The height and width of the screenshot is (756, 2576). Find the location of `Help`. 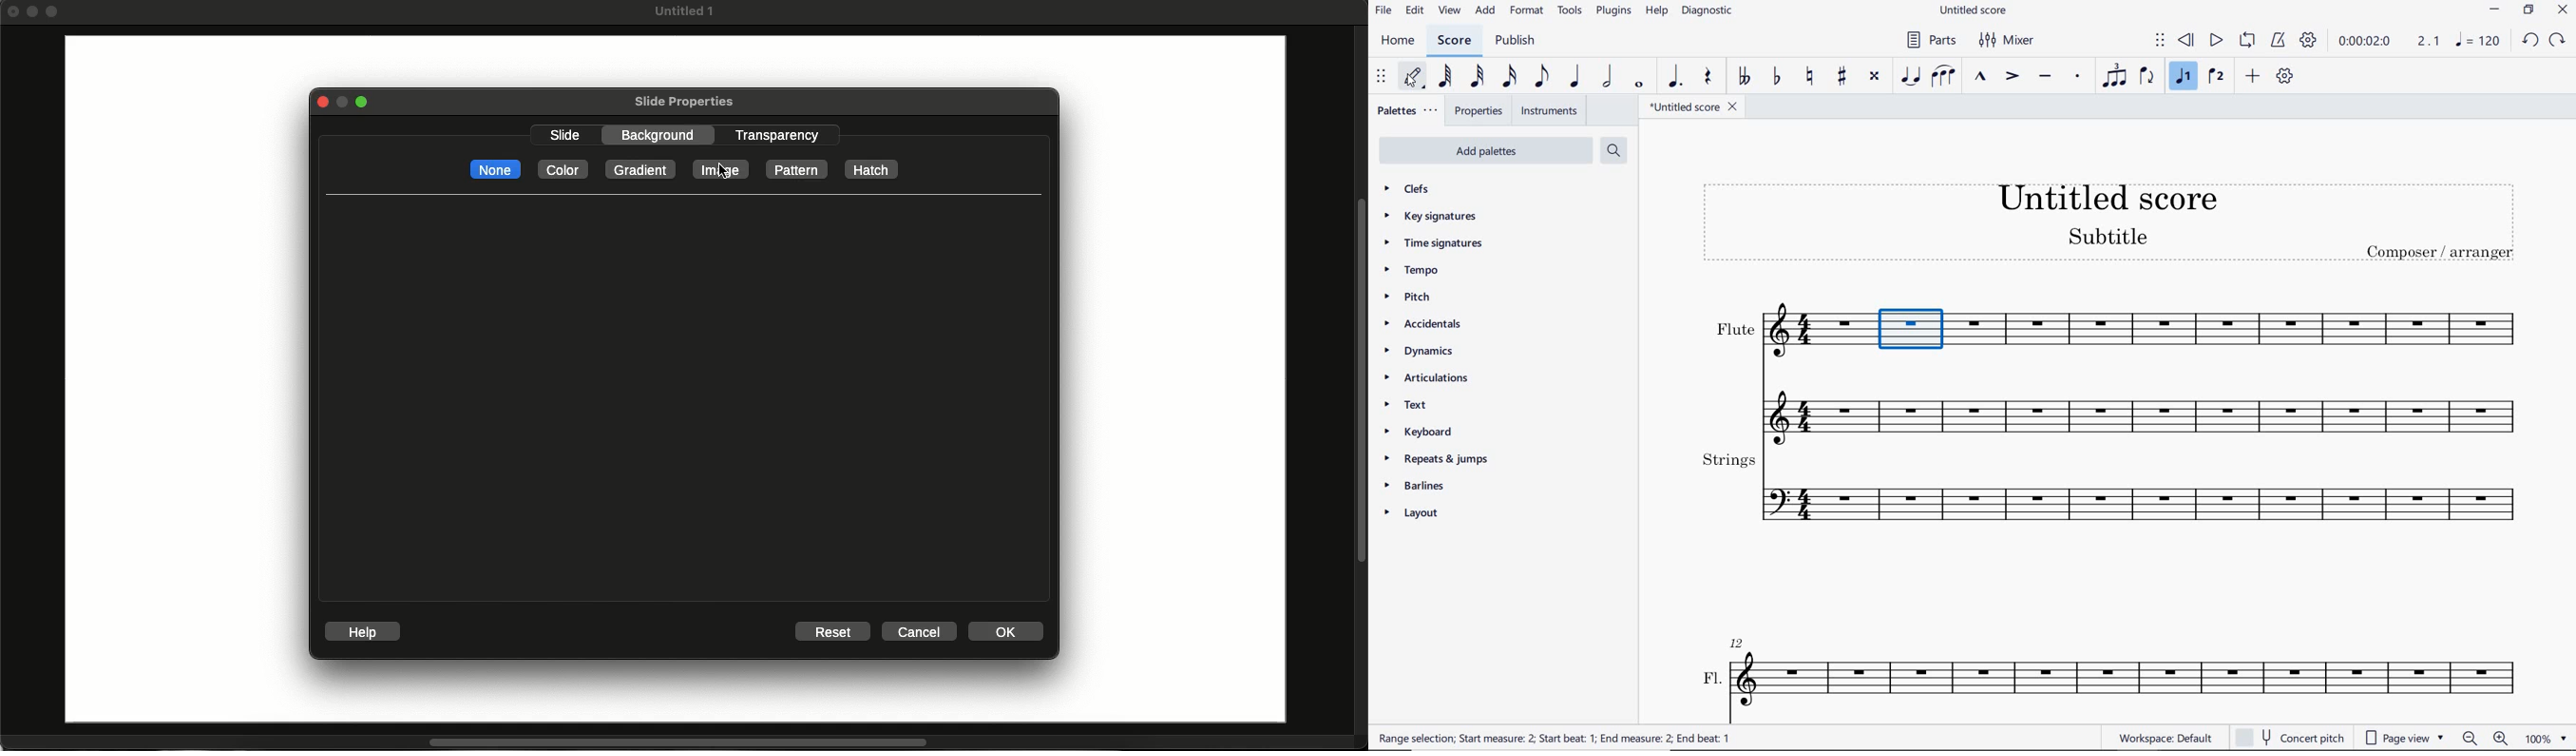

Help is located at coordinates (365, 632).